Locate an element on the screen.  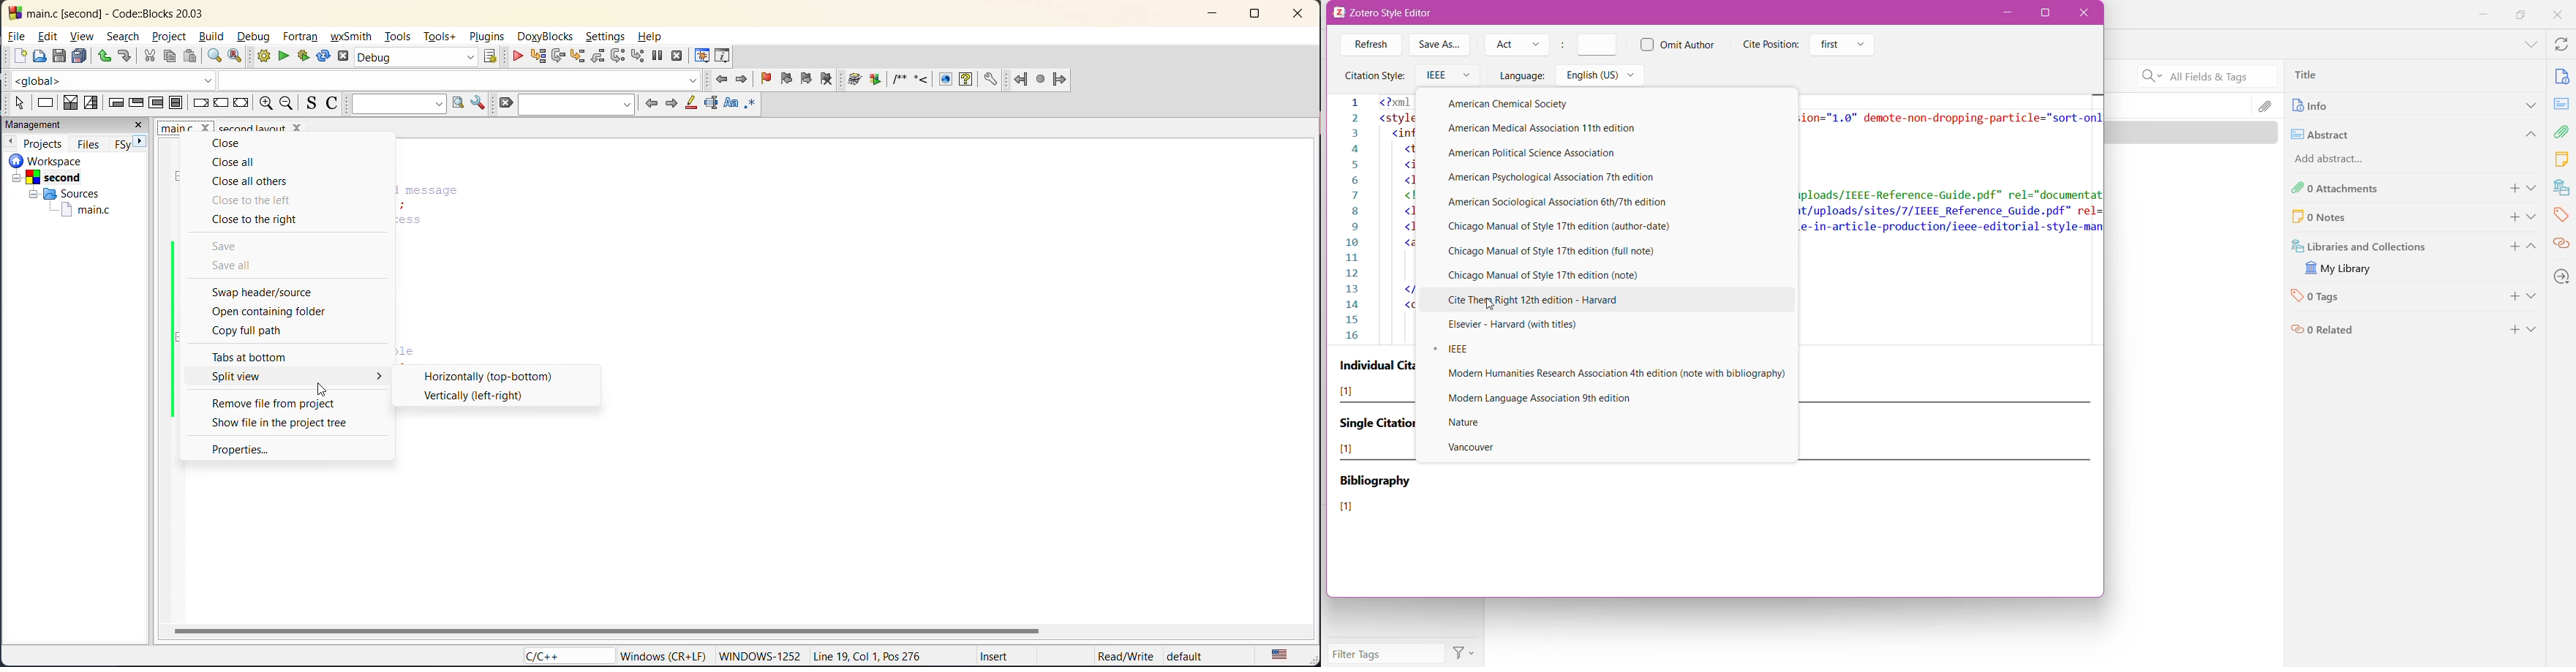
tools is located at coordinates (398, 37).